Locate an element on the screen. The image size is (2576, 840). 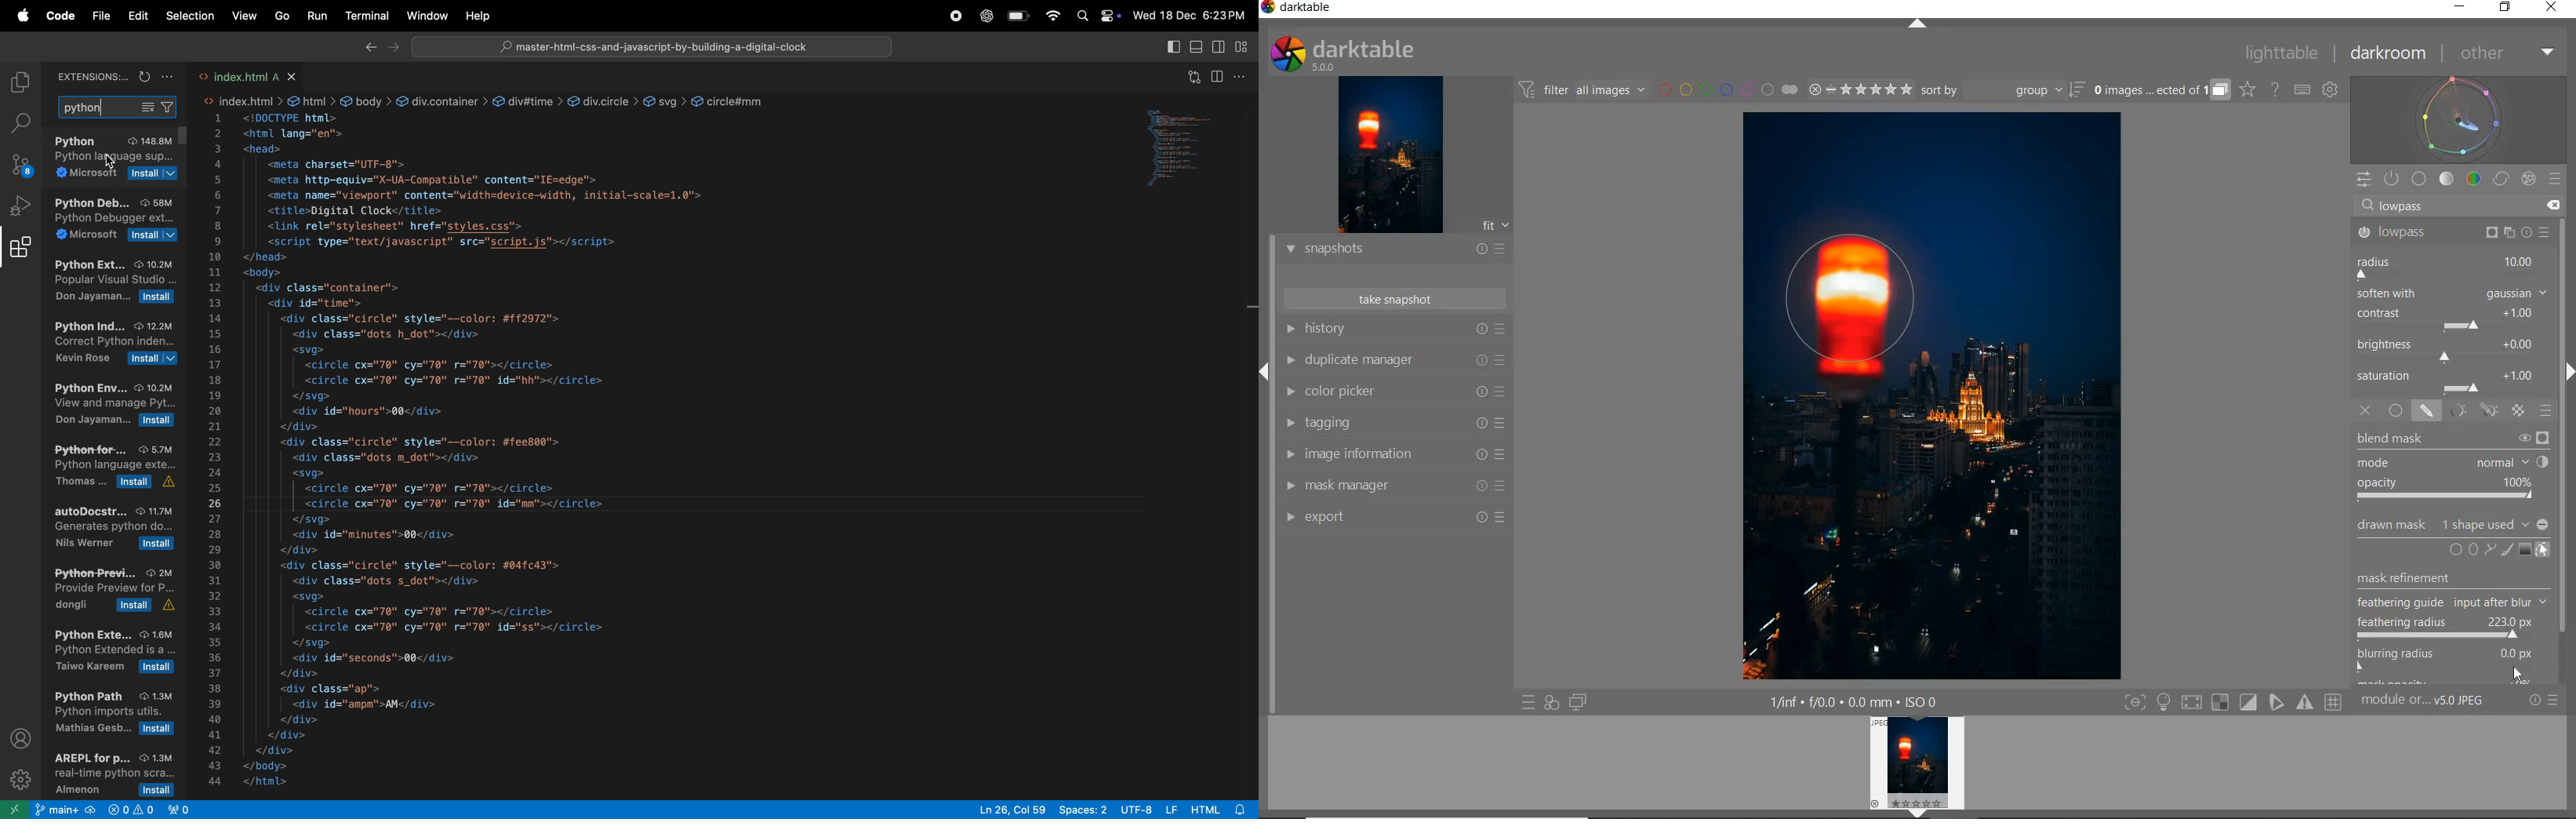
run is located at coordinates (313, 16).